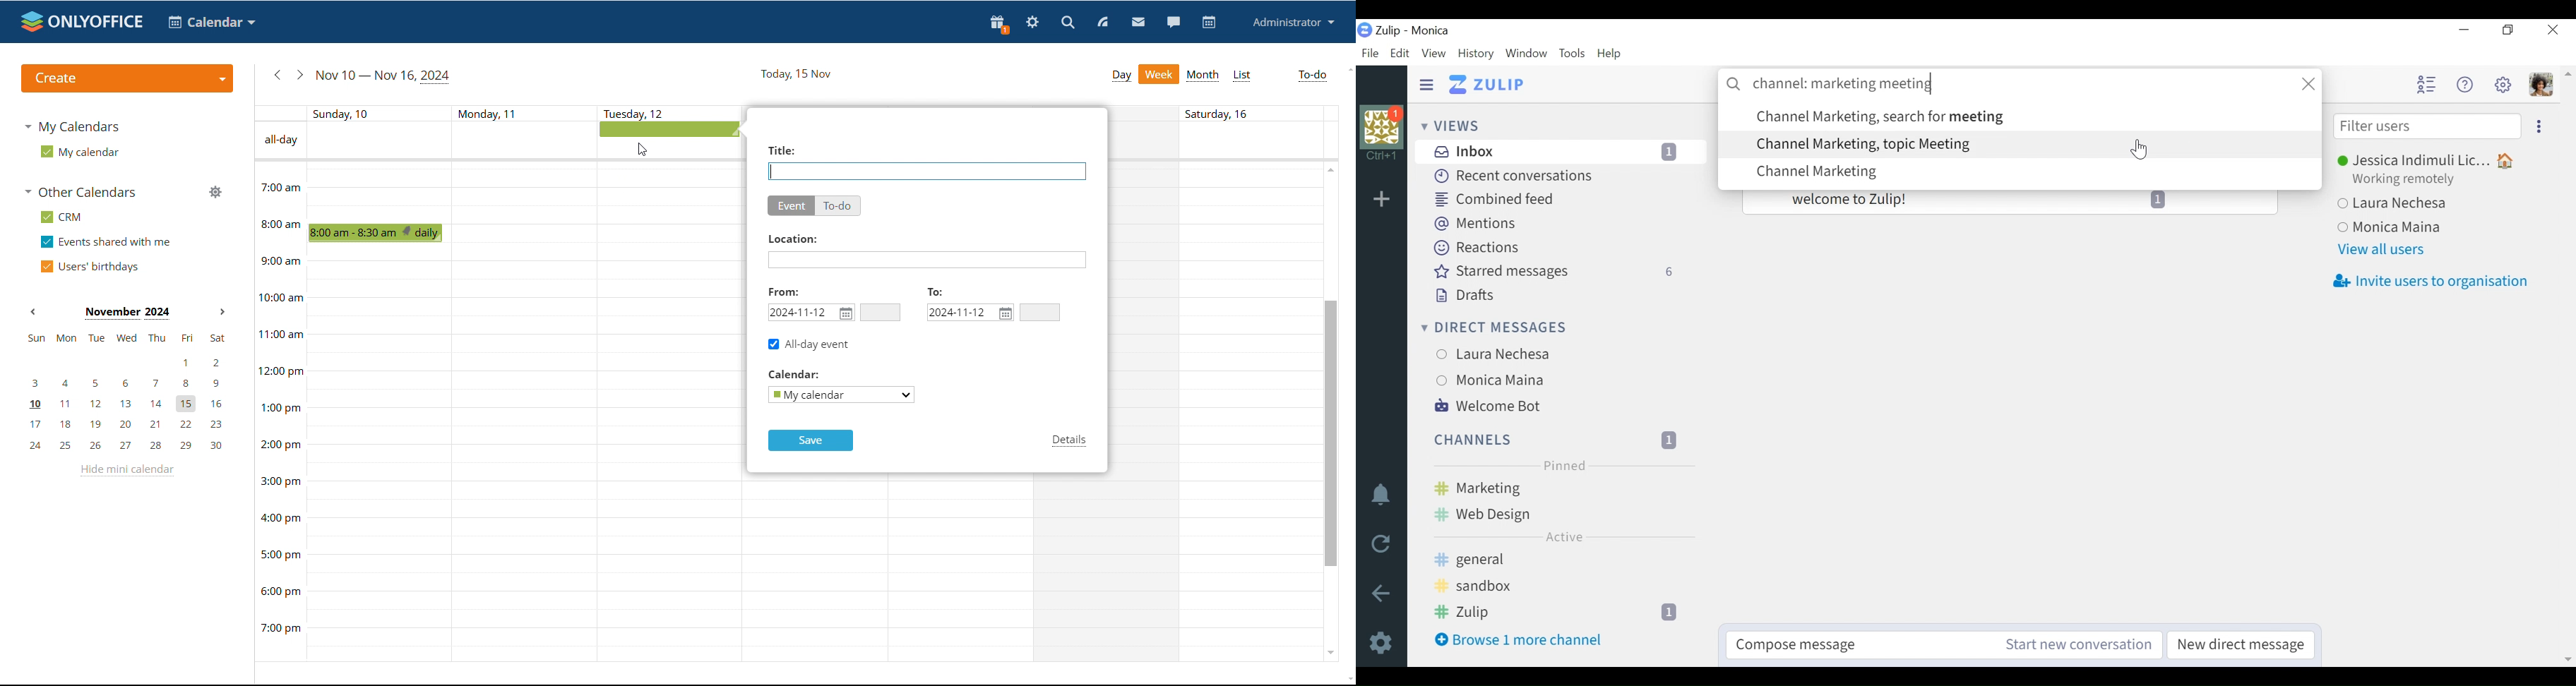 The width and height of the screenshot is (2576, 700). What do you see at coordinates (1347, 680) in the screenshot?
I see `scroll down` at bounding box center [1347, 680].